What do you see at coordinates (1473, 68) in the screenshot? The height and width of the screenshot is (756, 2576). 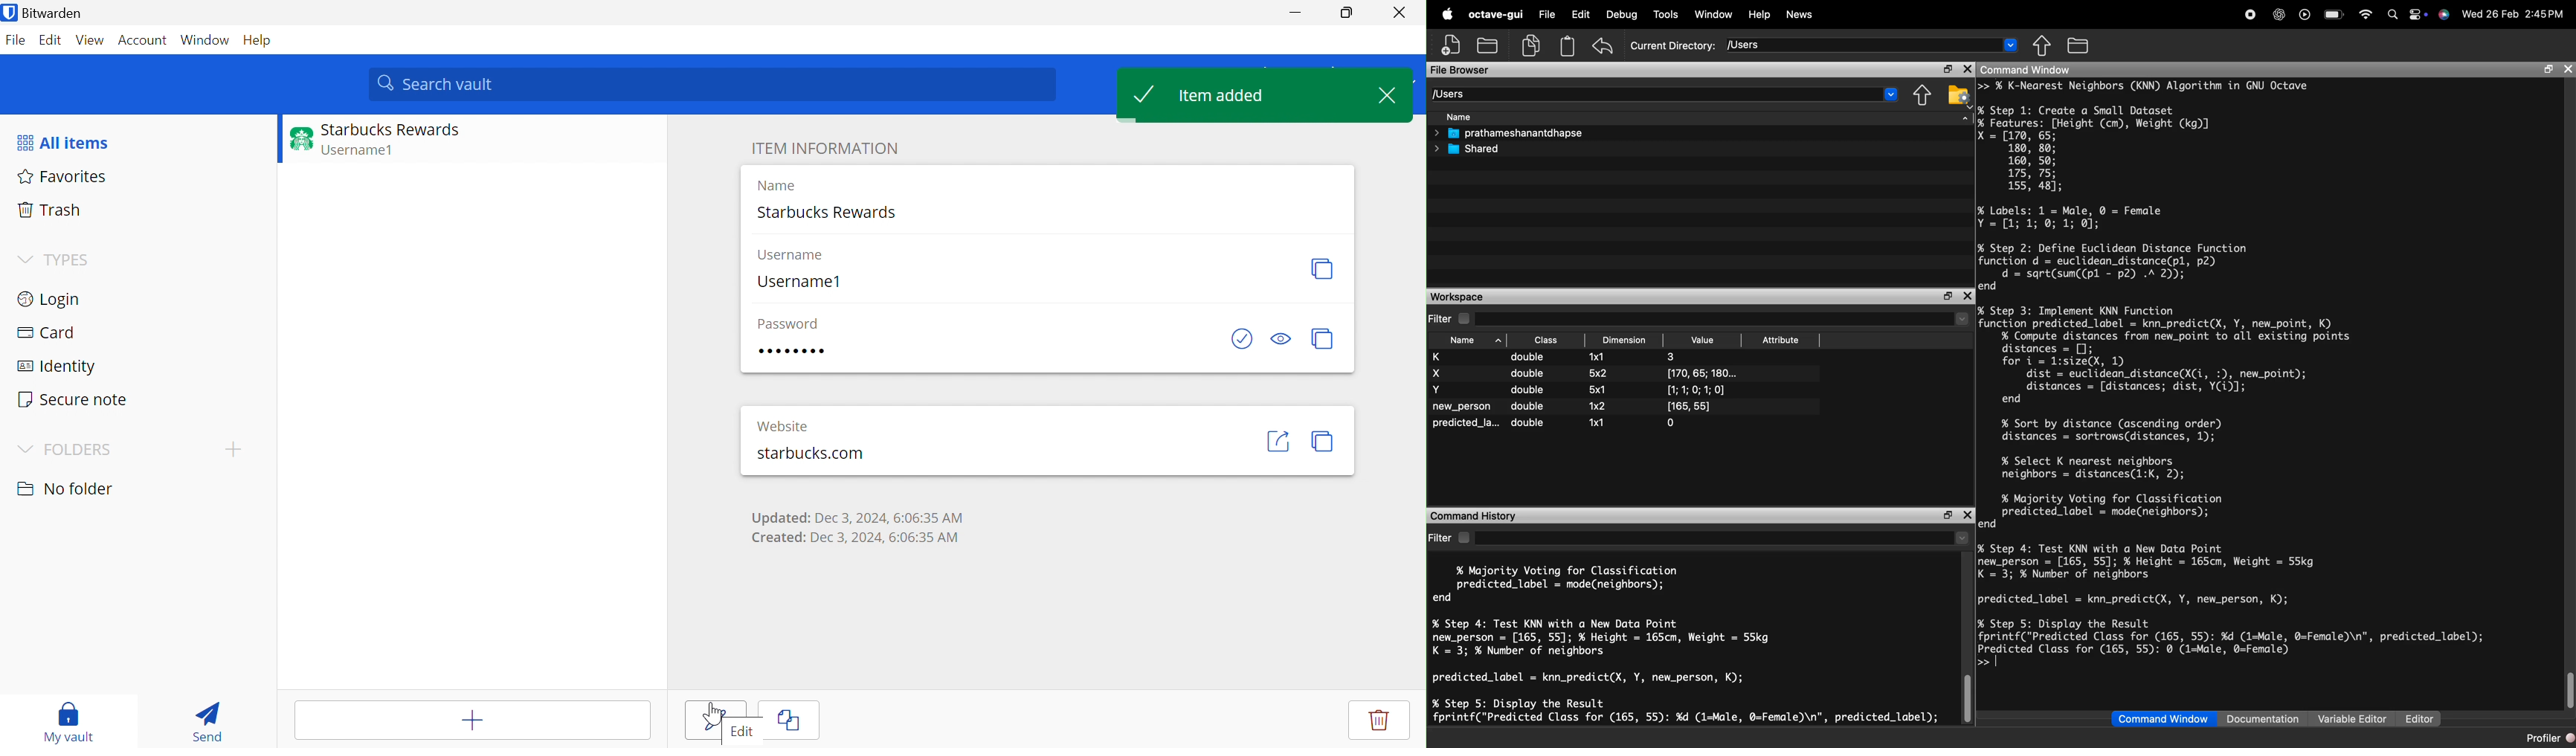 I see `File Browser` at bounding box center [1473, 68].